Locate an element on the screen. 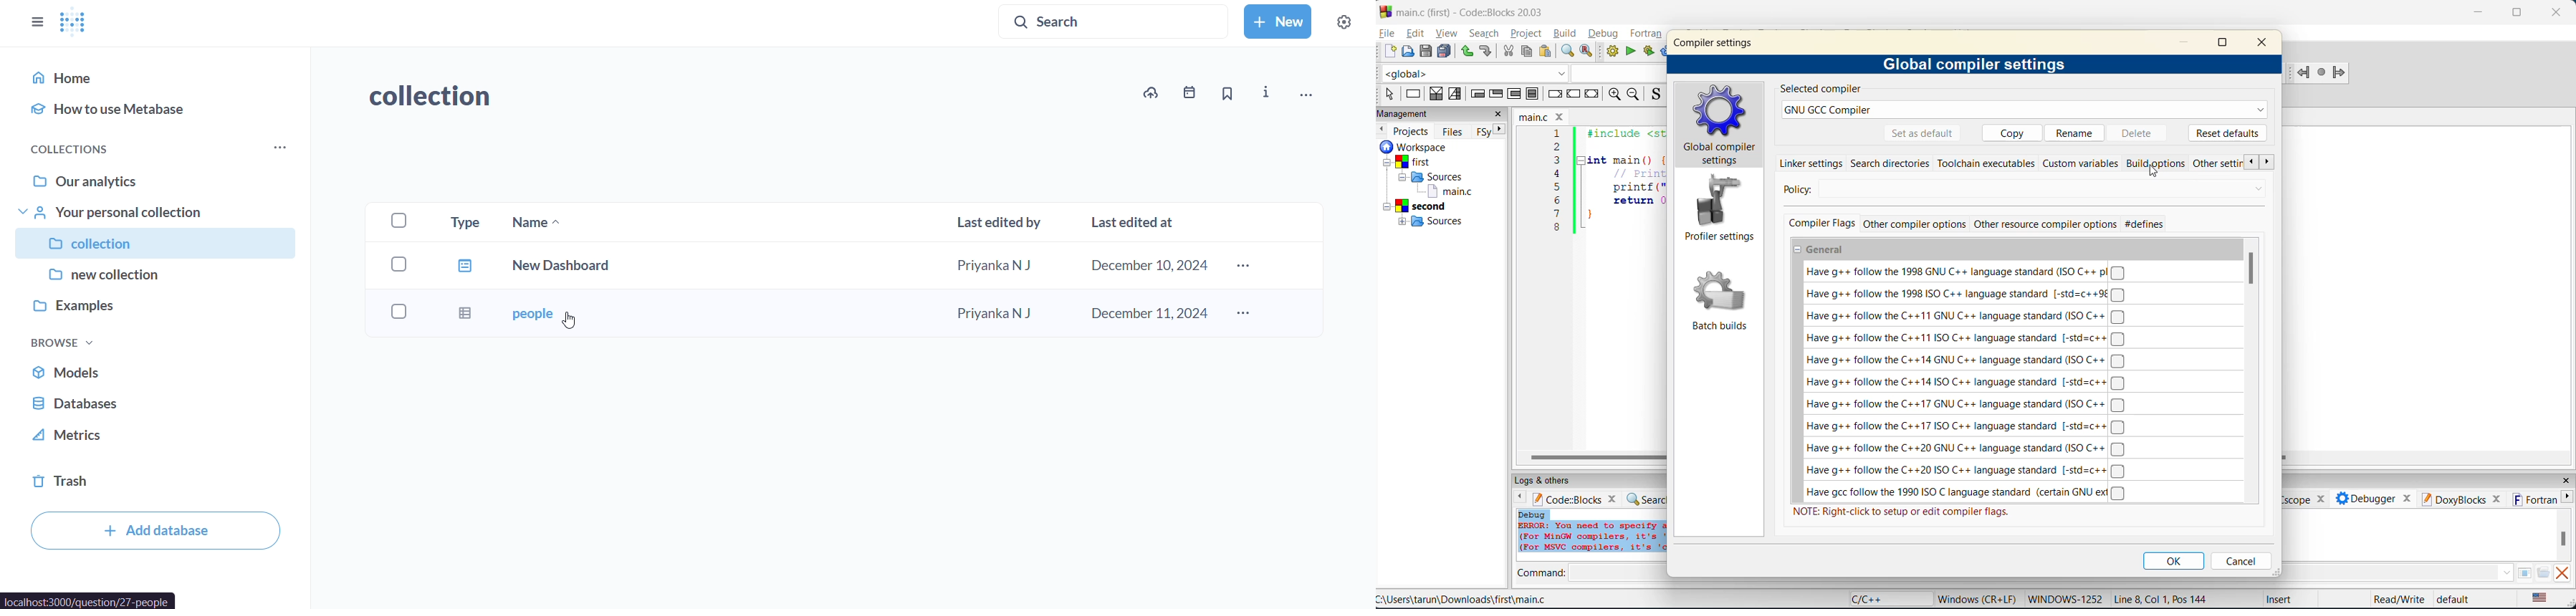  other resource compiler options is located at coordinates (2046, 225).